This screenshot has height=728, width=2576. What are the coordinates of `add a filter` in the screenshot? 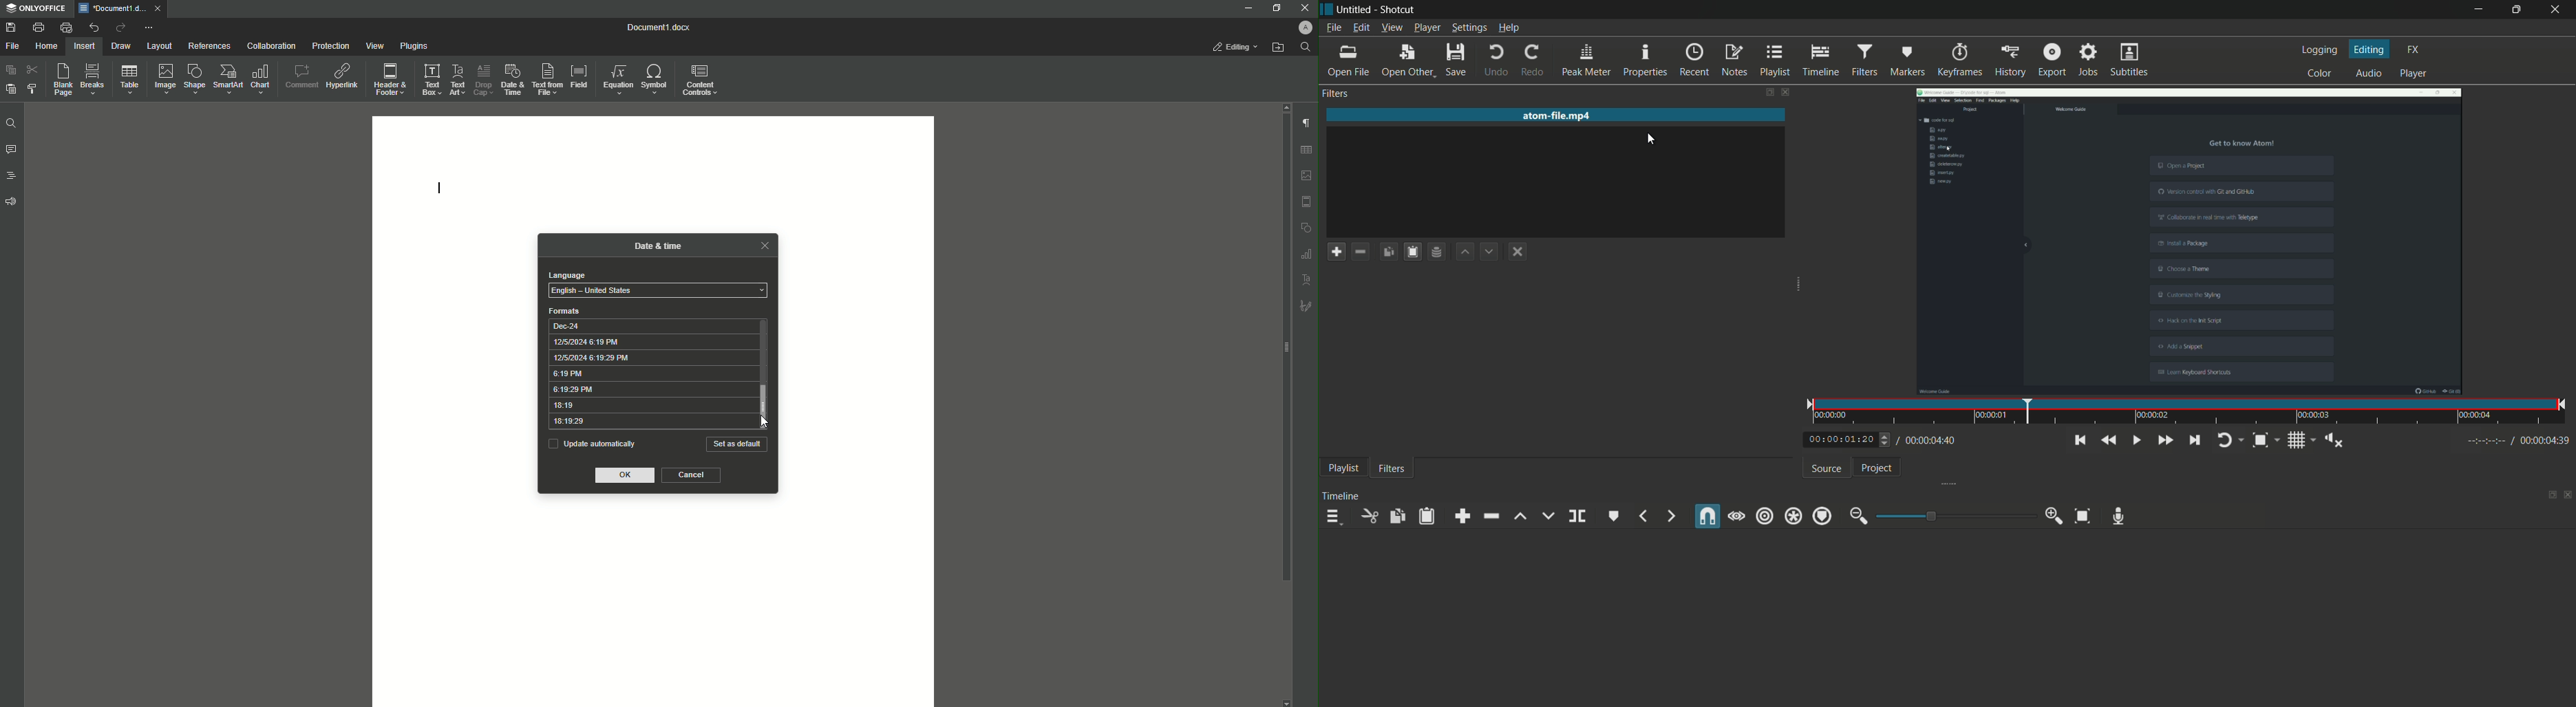 It's located at (1336, 252).